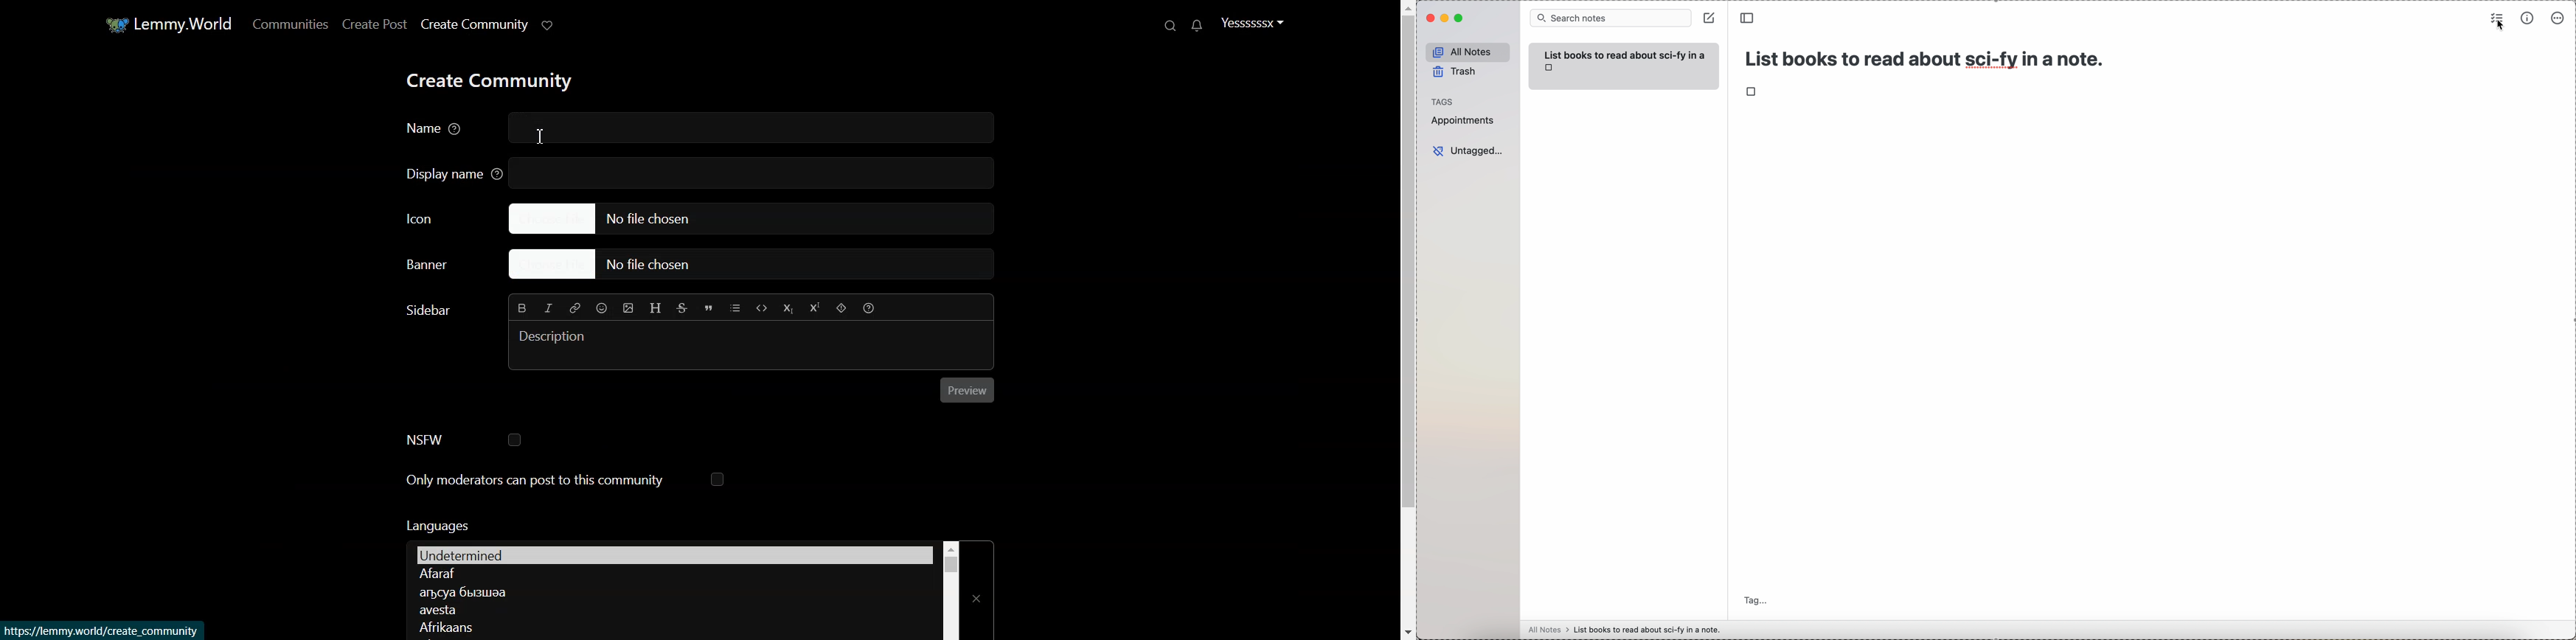 Image resolution: width=2576 pixels, height=644 pixels. Describe the element at coordinates (102, 631) in the screenshot. I see `link` at that location.